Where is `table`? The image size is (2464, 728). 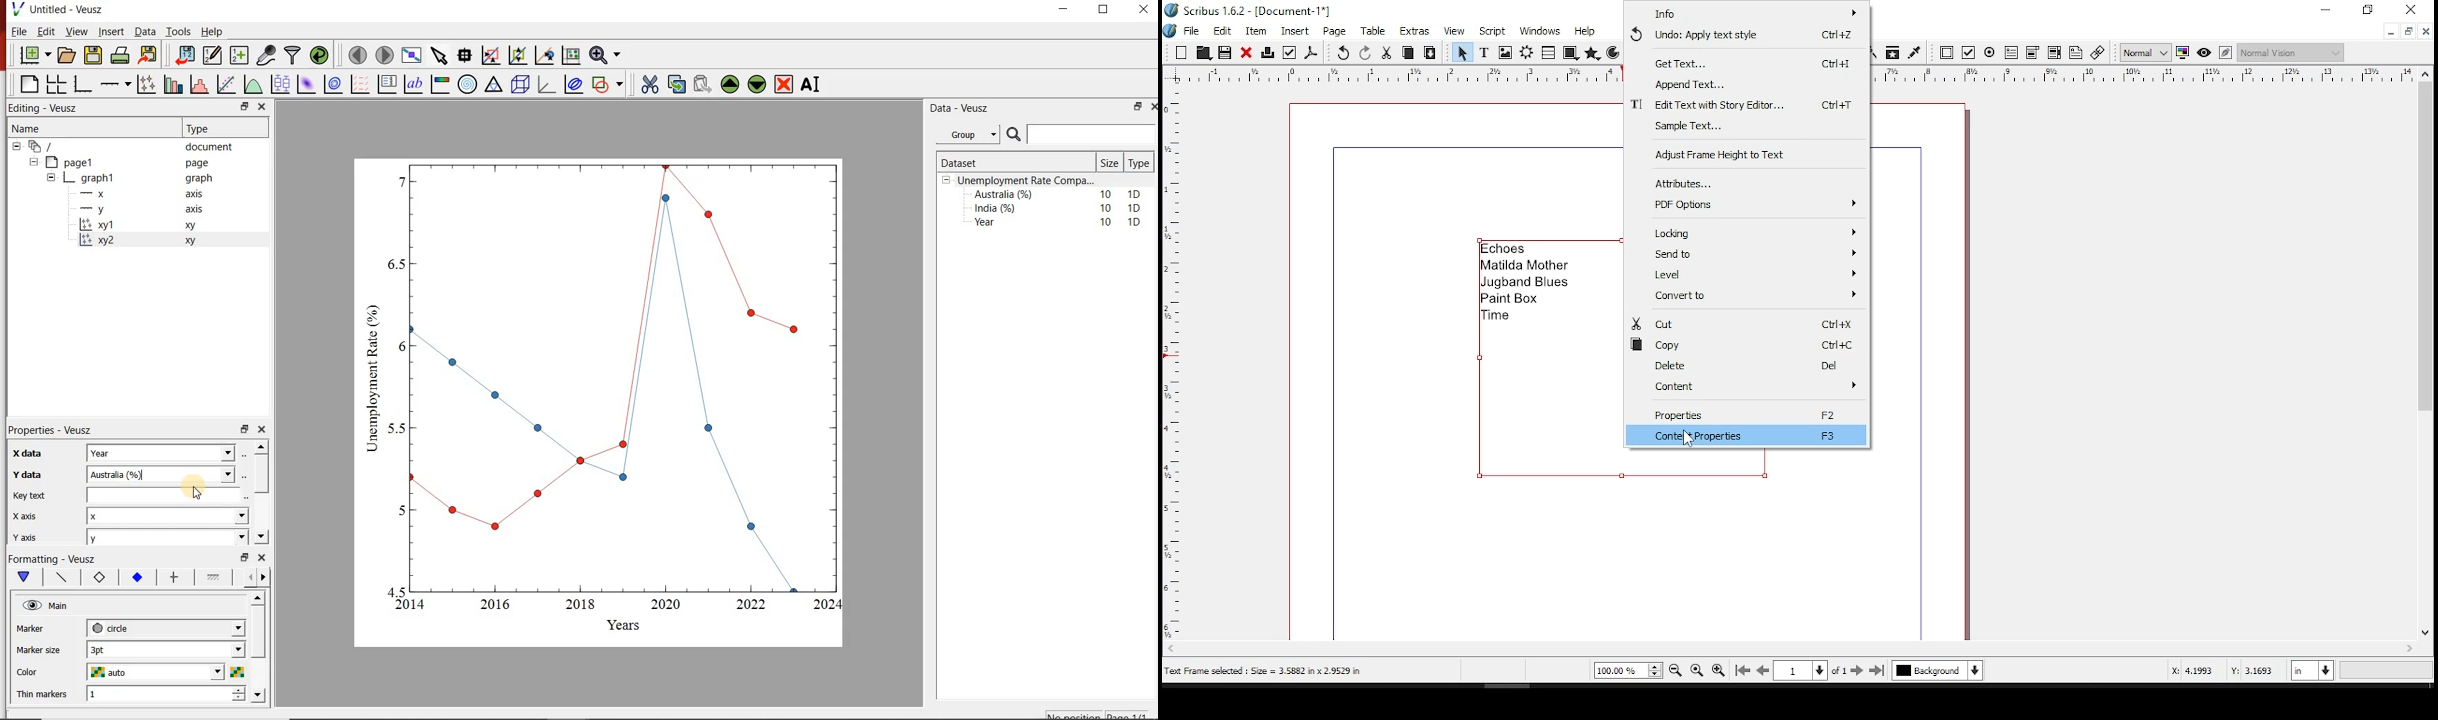 table is located at coordinates (1548, 53).